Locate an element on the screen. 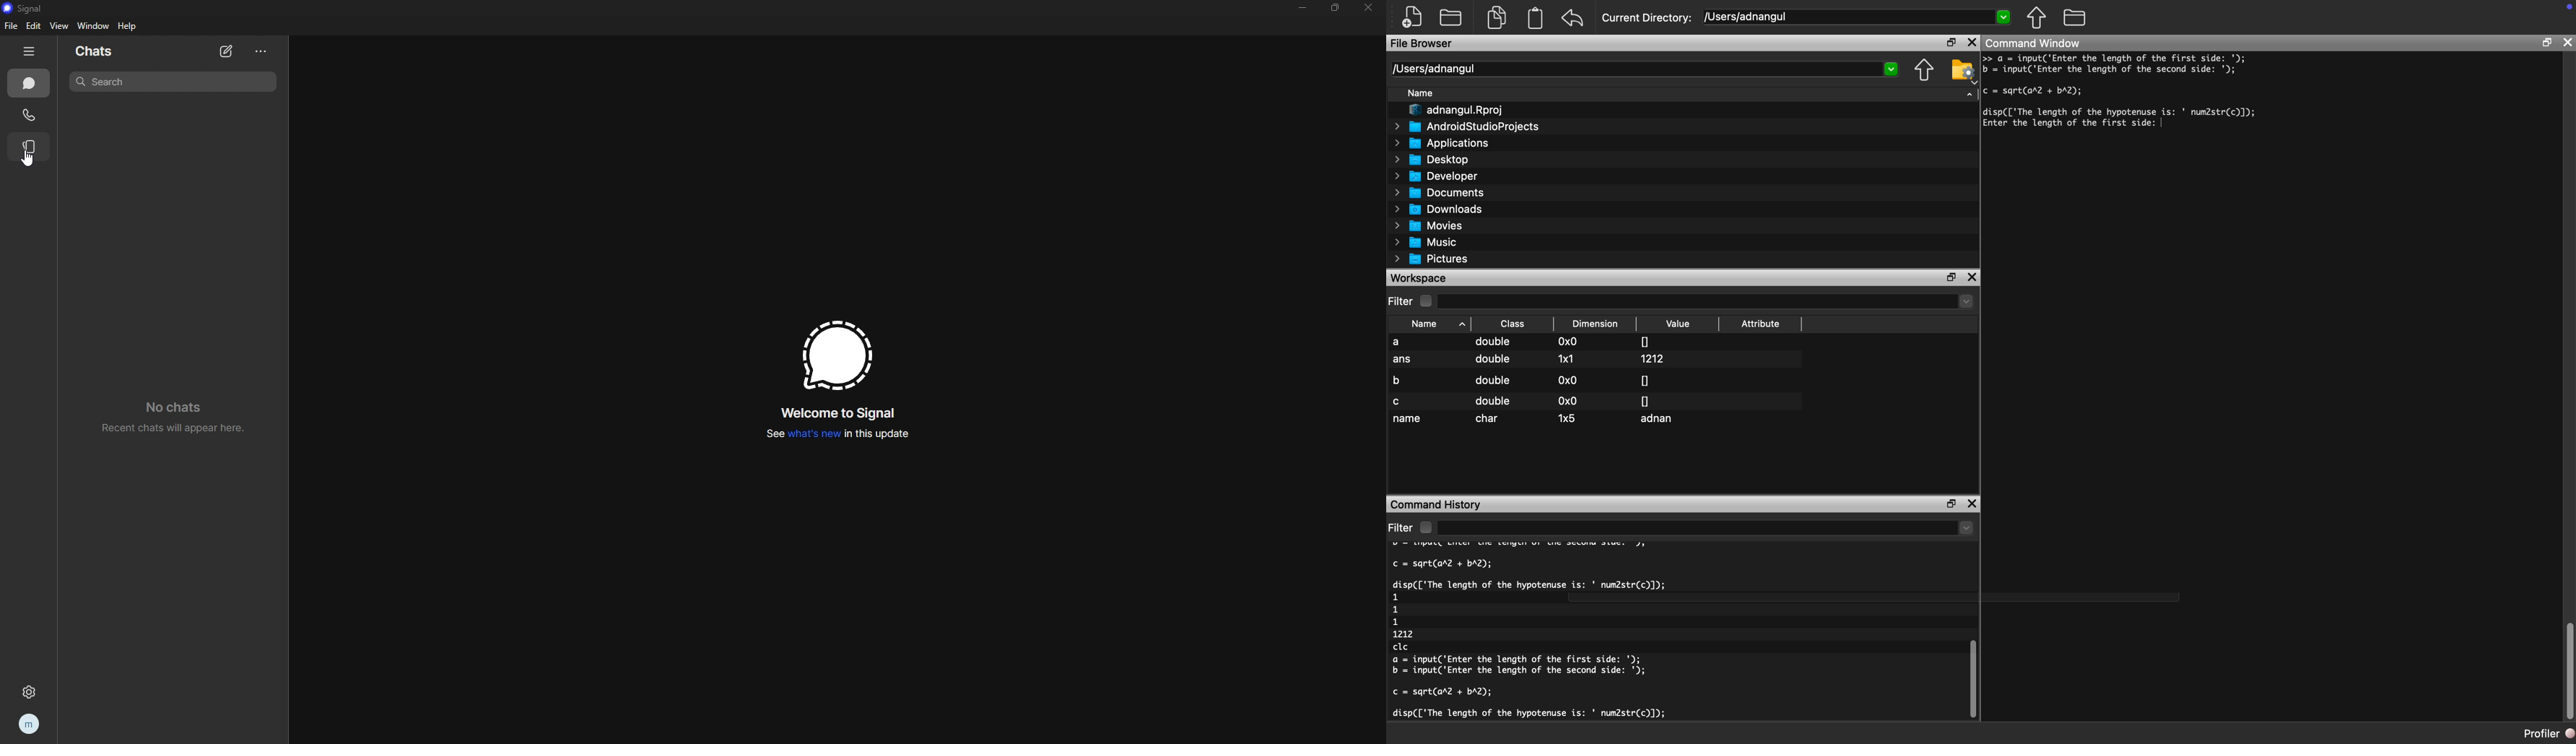  double is located at coordinates (1492, 362).